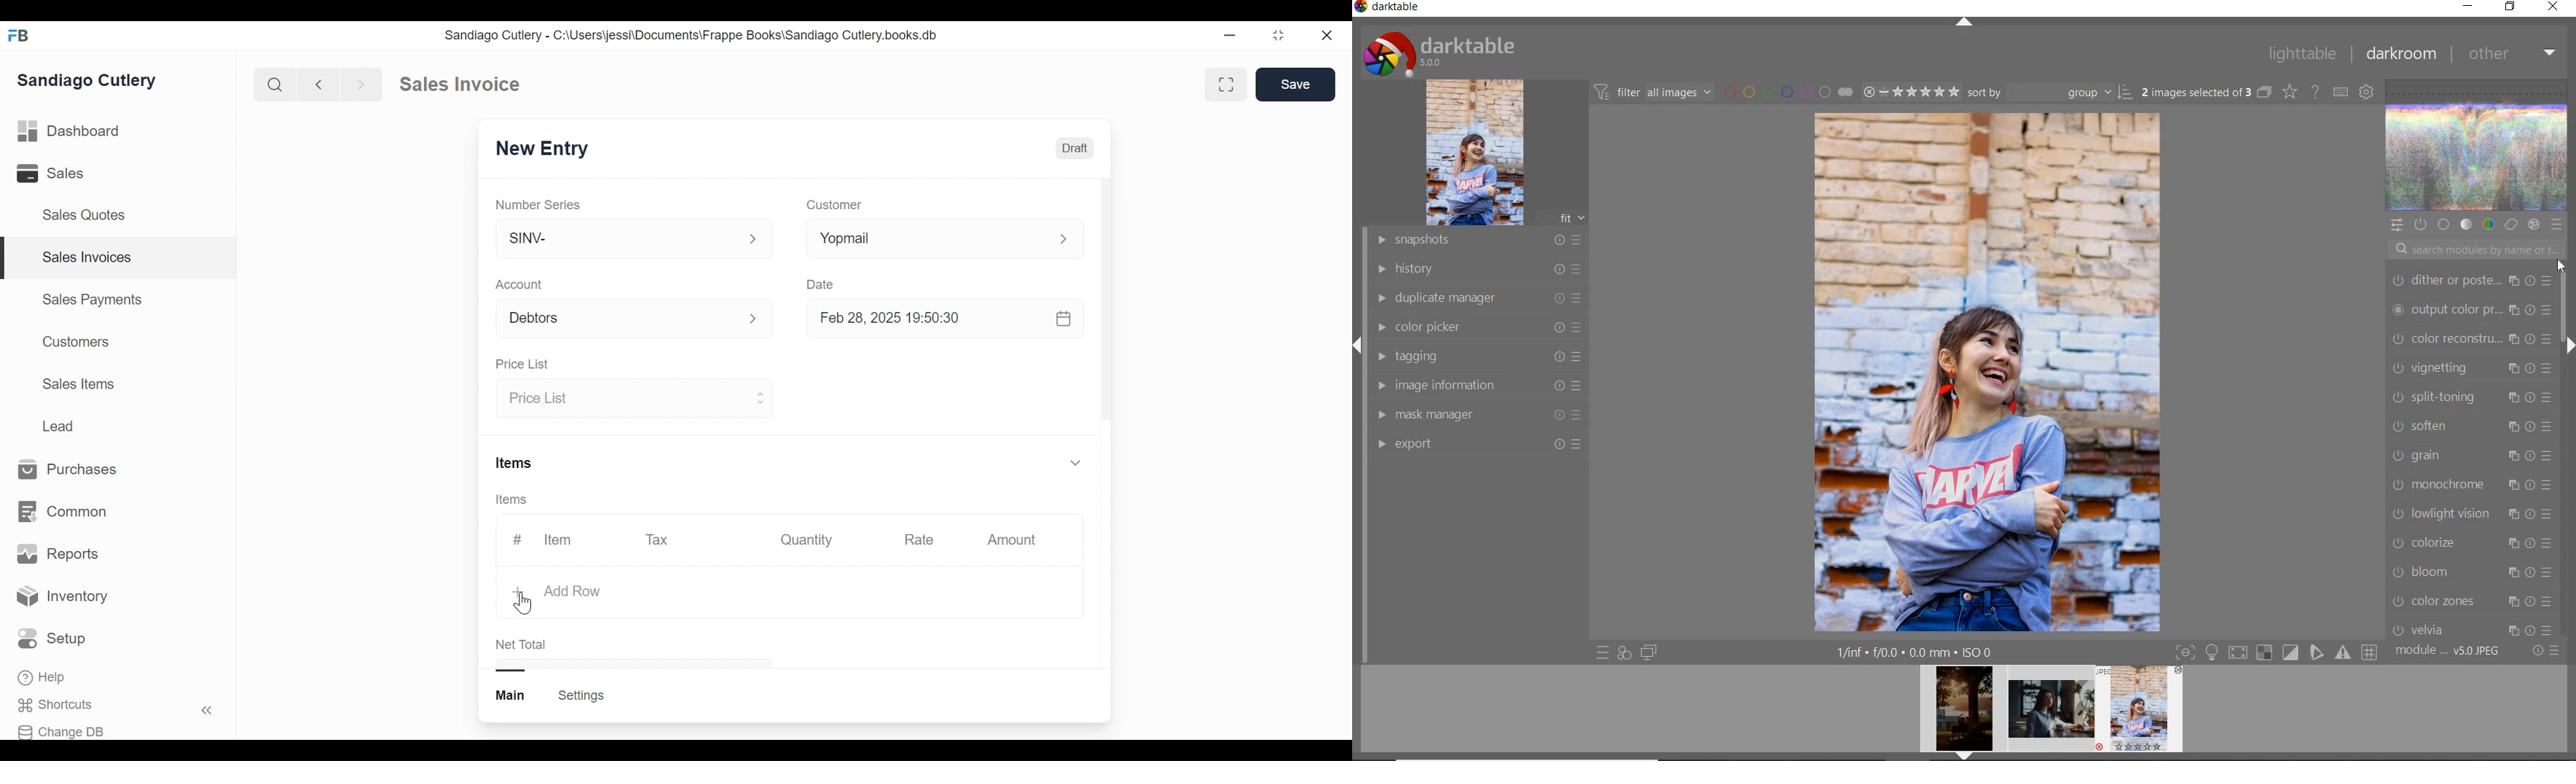 The image size is (2576, 784). Describe the element at coordinates (91, 80) in the screenshot. I see `Sandiago Cutlery` at that location.